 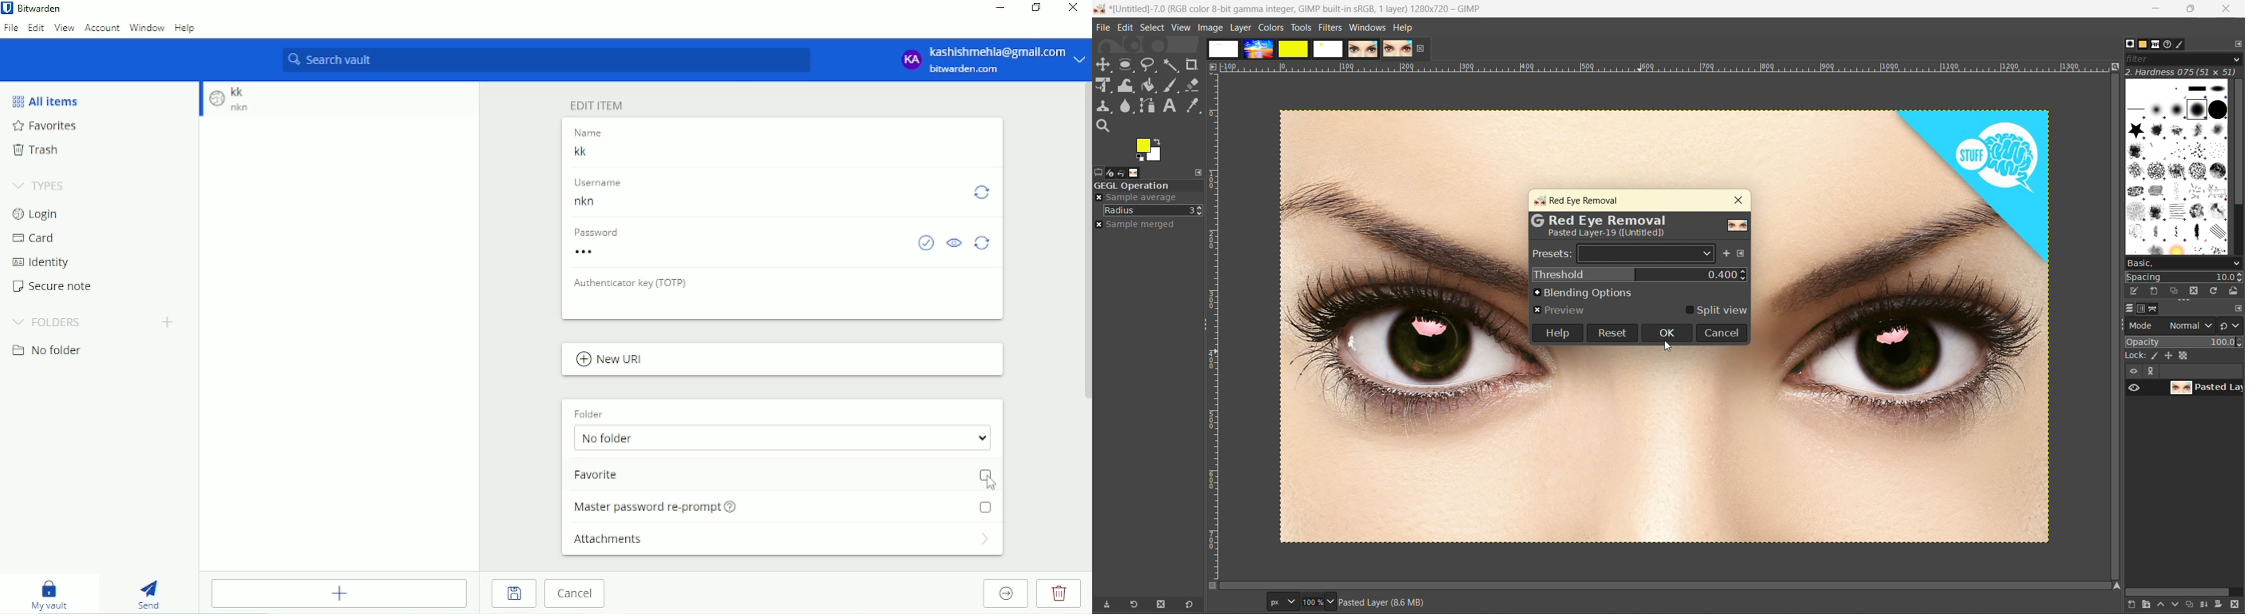 What do you see at coordinates (2154, 371) in the screenshot?
I see `expand` at bounding box center [2154, 371].